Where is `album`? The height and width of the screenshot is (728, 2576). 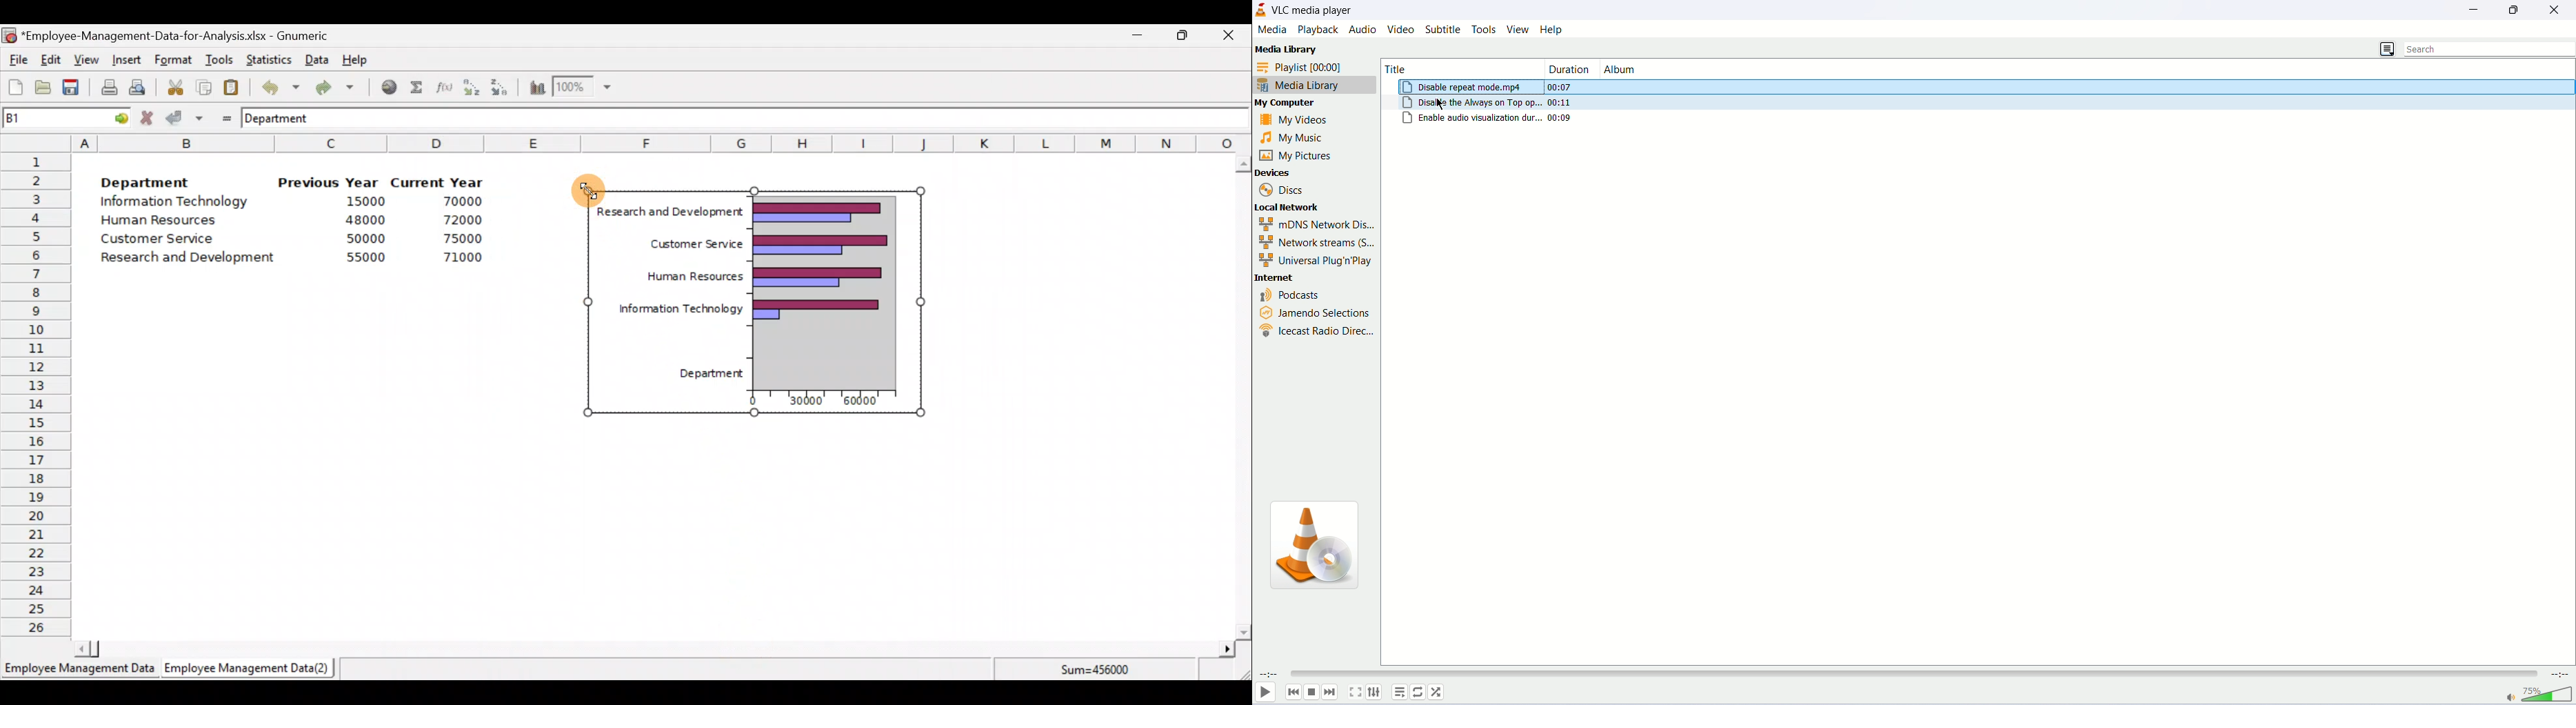
album is located at coordinates (1661, 68).